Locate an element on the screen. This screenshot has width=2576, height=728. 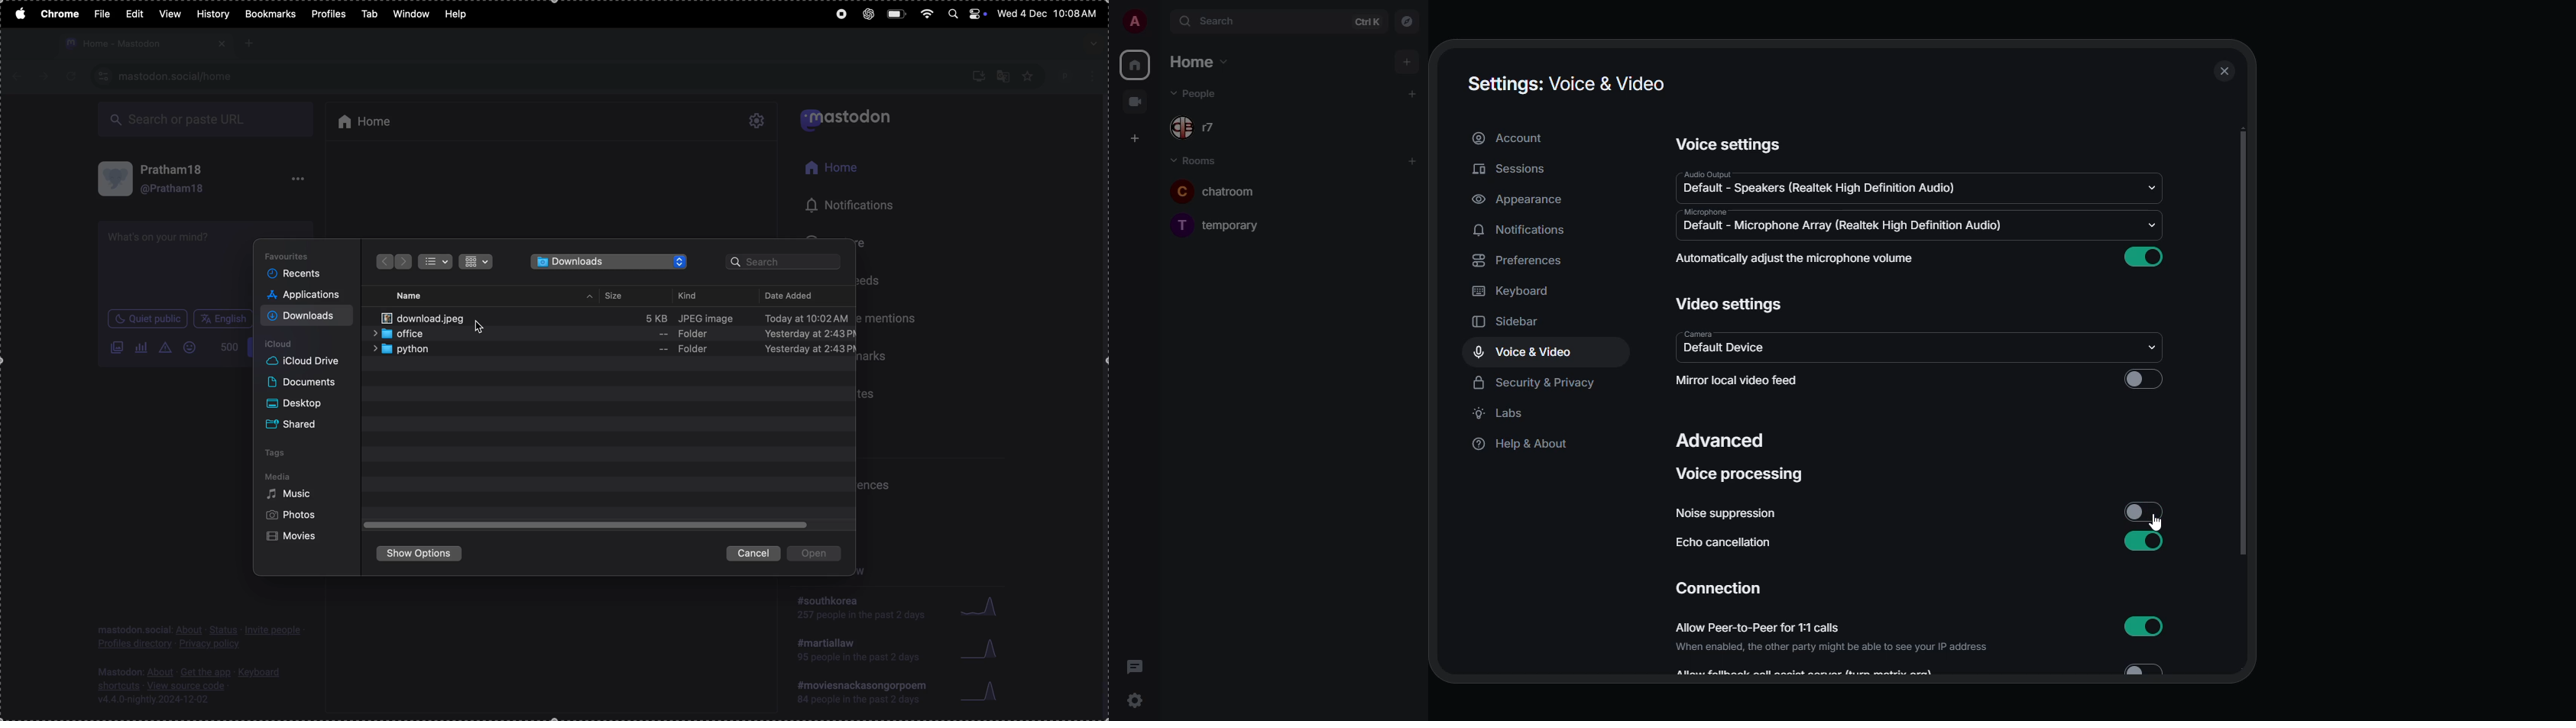
create space is located at coordinates (1132, 137).